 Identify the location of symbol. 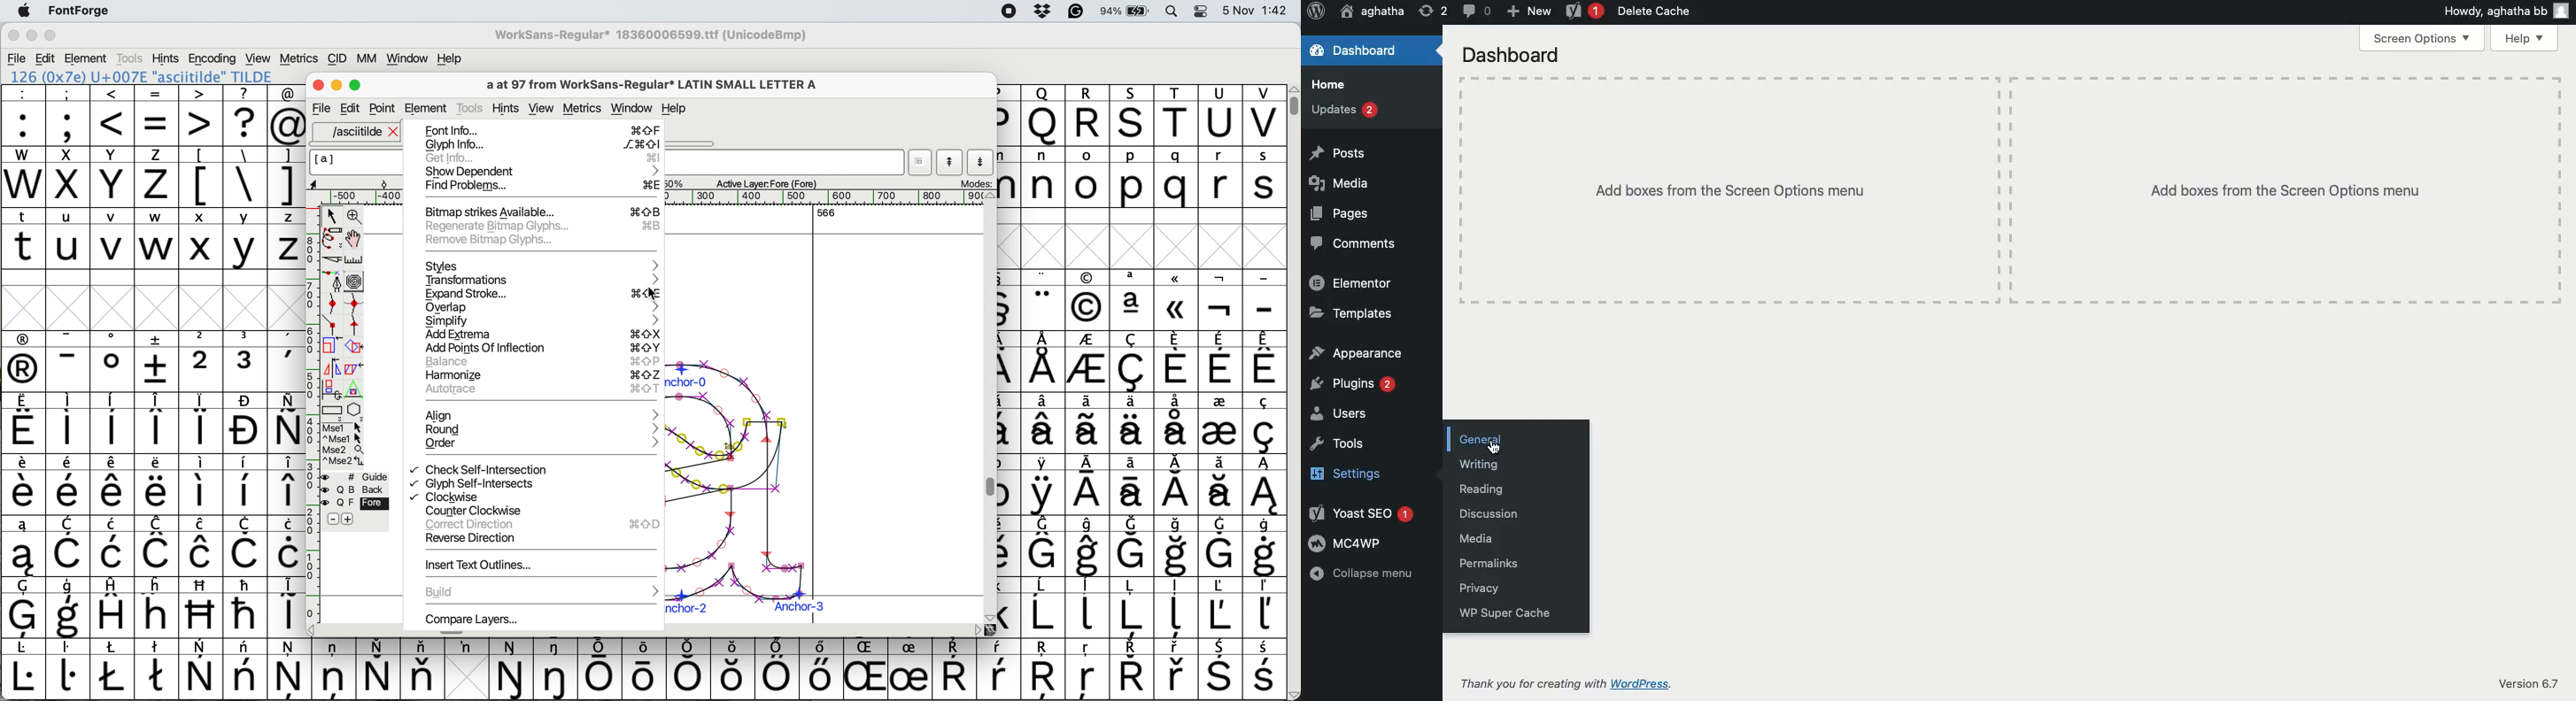
(245, 607).